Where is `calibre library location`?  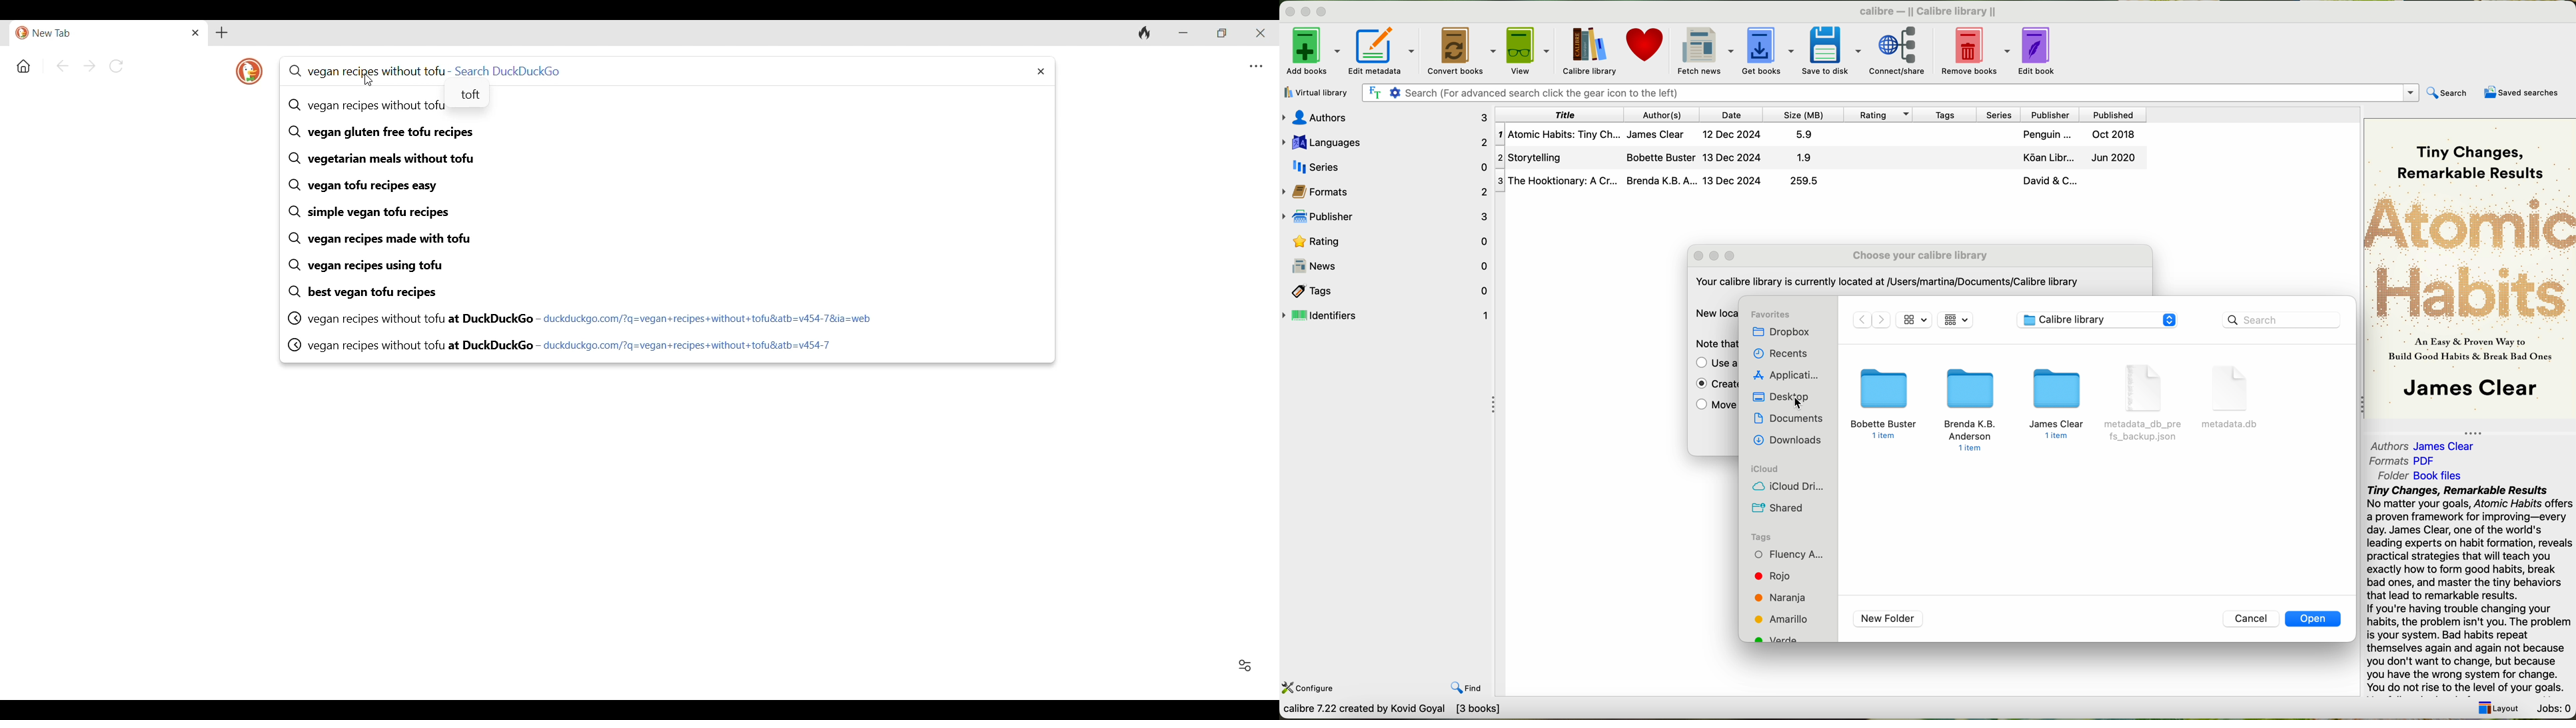 calibre library location is located at coordinates (2098, 319).